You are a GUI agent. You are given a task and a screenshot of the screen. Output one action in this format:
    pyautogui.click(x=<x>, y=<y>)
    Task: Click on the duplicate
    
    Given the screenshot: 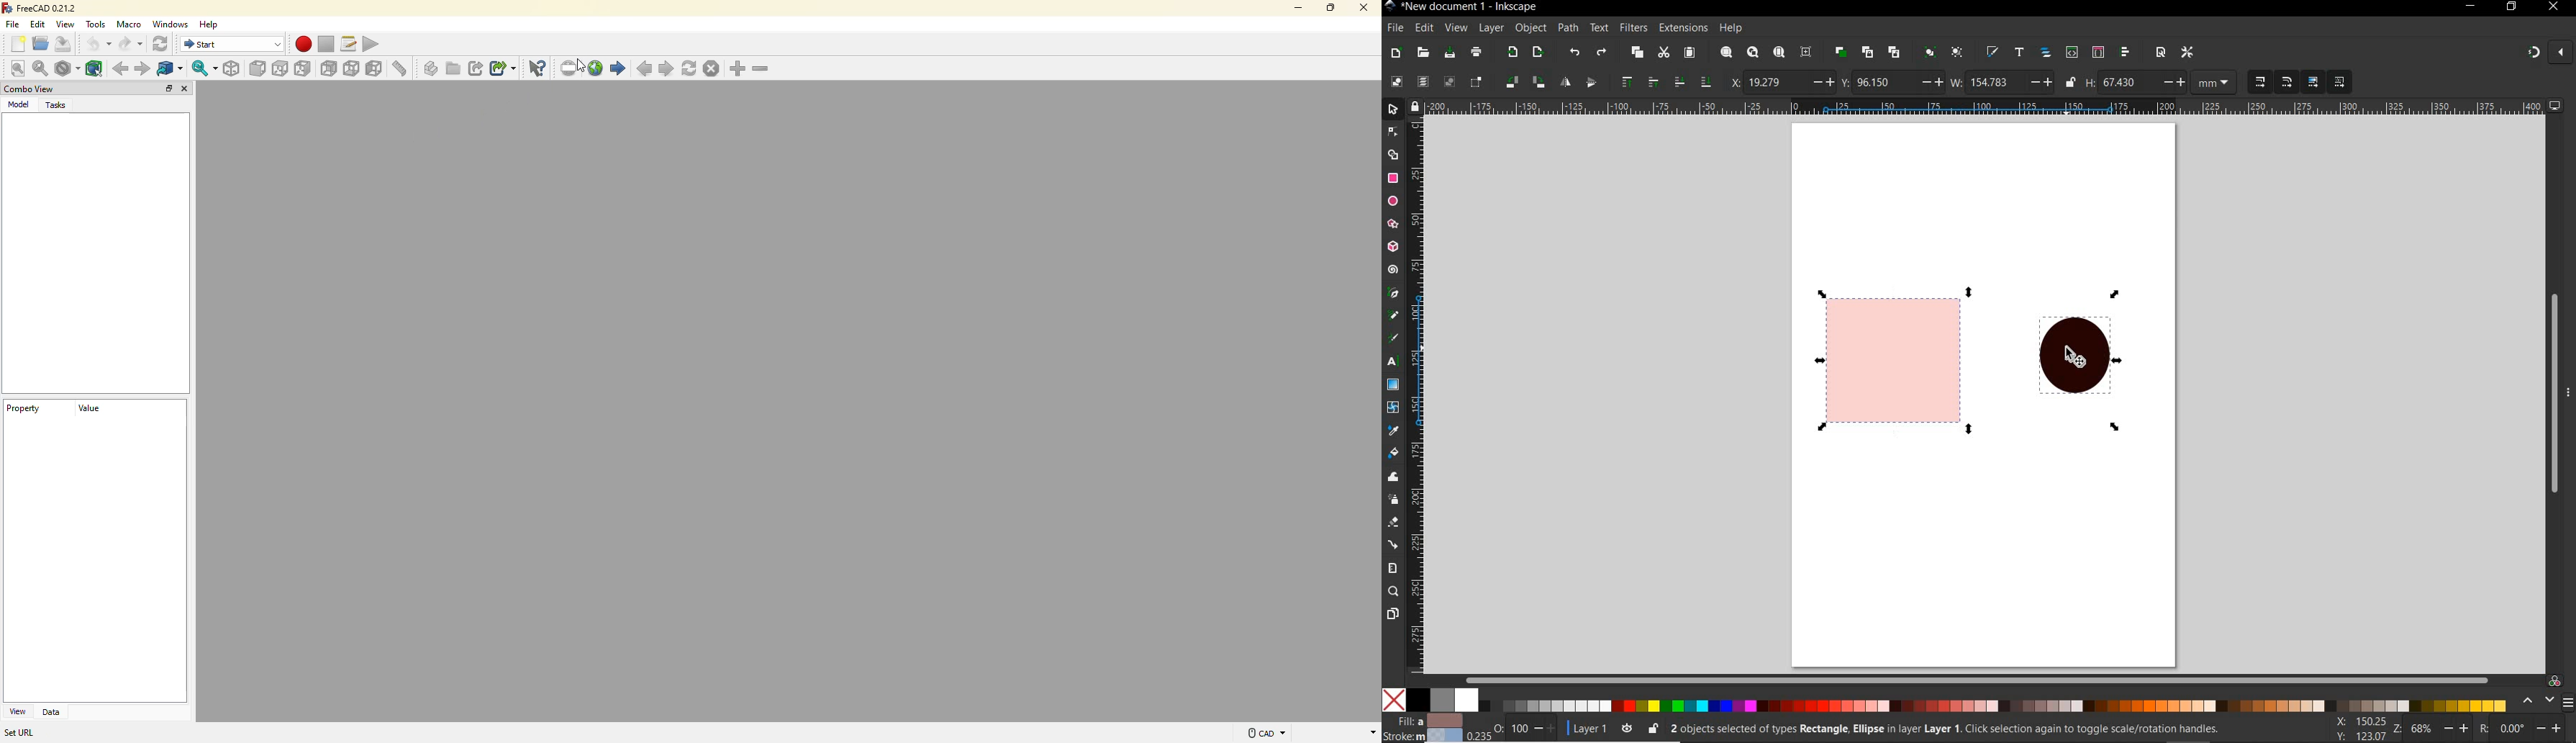 What is the action you would take?
    pyautogui.click(x=1842, y=53)
    